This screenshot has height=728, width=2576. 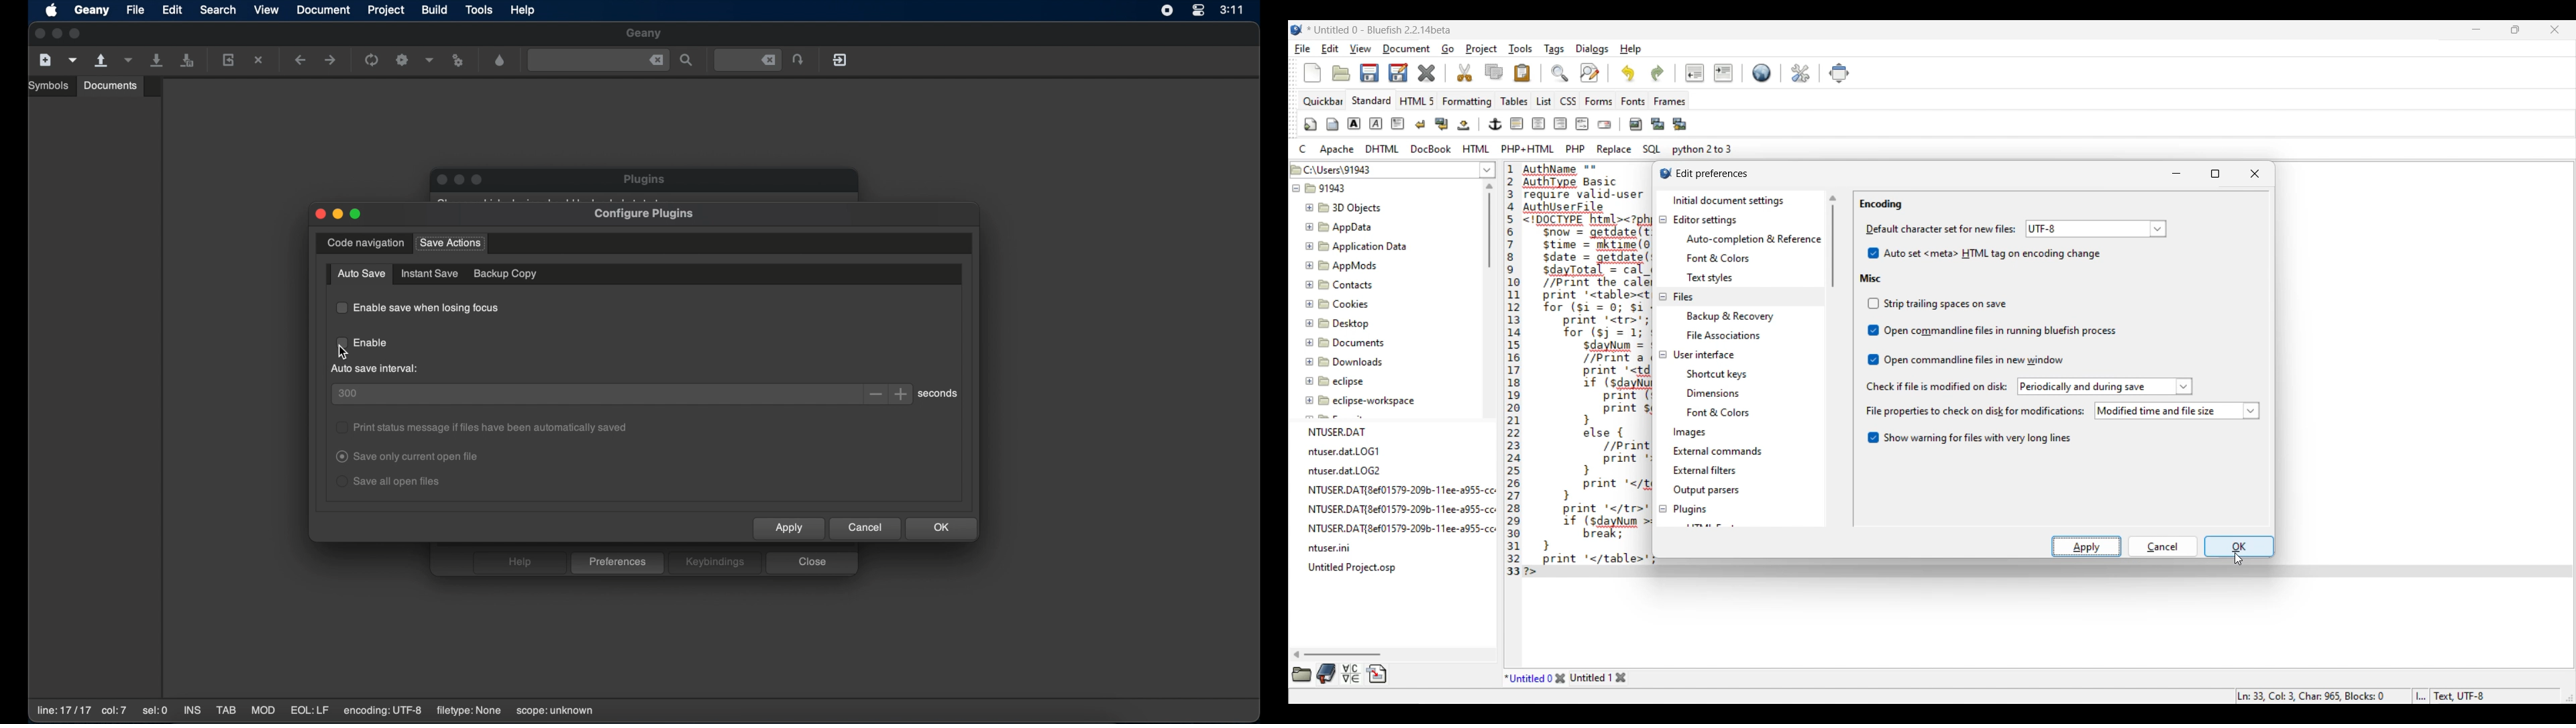 What do you see at coordinates (1871, 278) in the screenshot?
I see `Misc section` at bounding box center [1871, 278].